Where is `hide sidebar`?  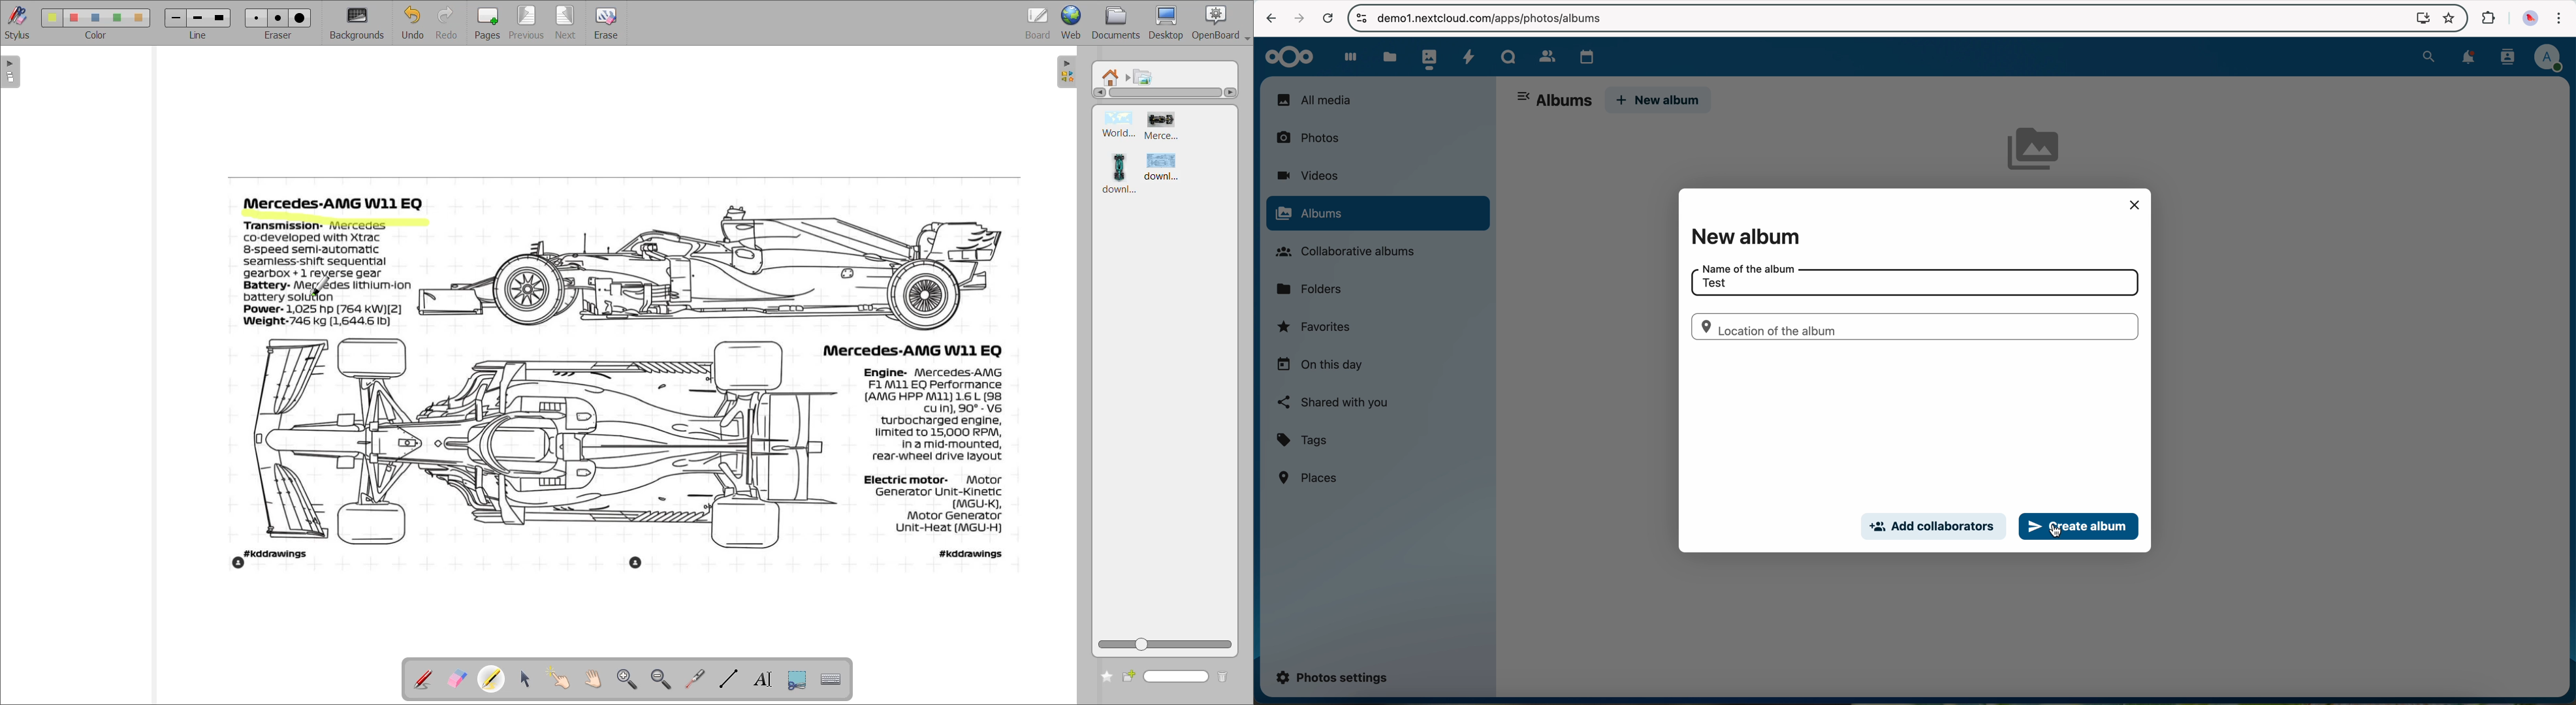
hide sidebar is located at coordinates (1524, 98).